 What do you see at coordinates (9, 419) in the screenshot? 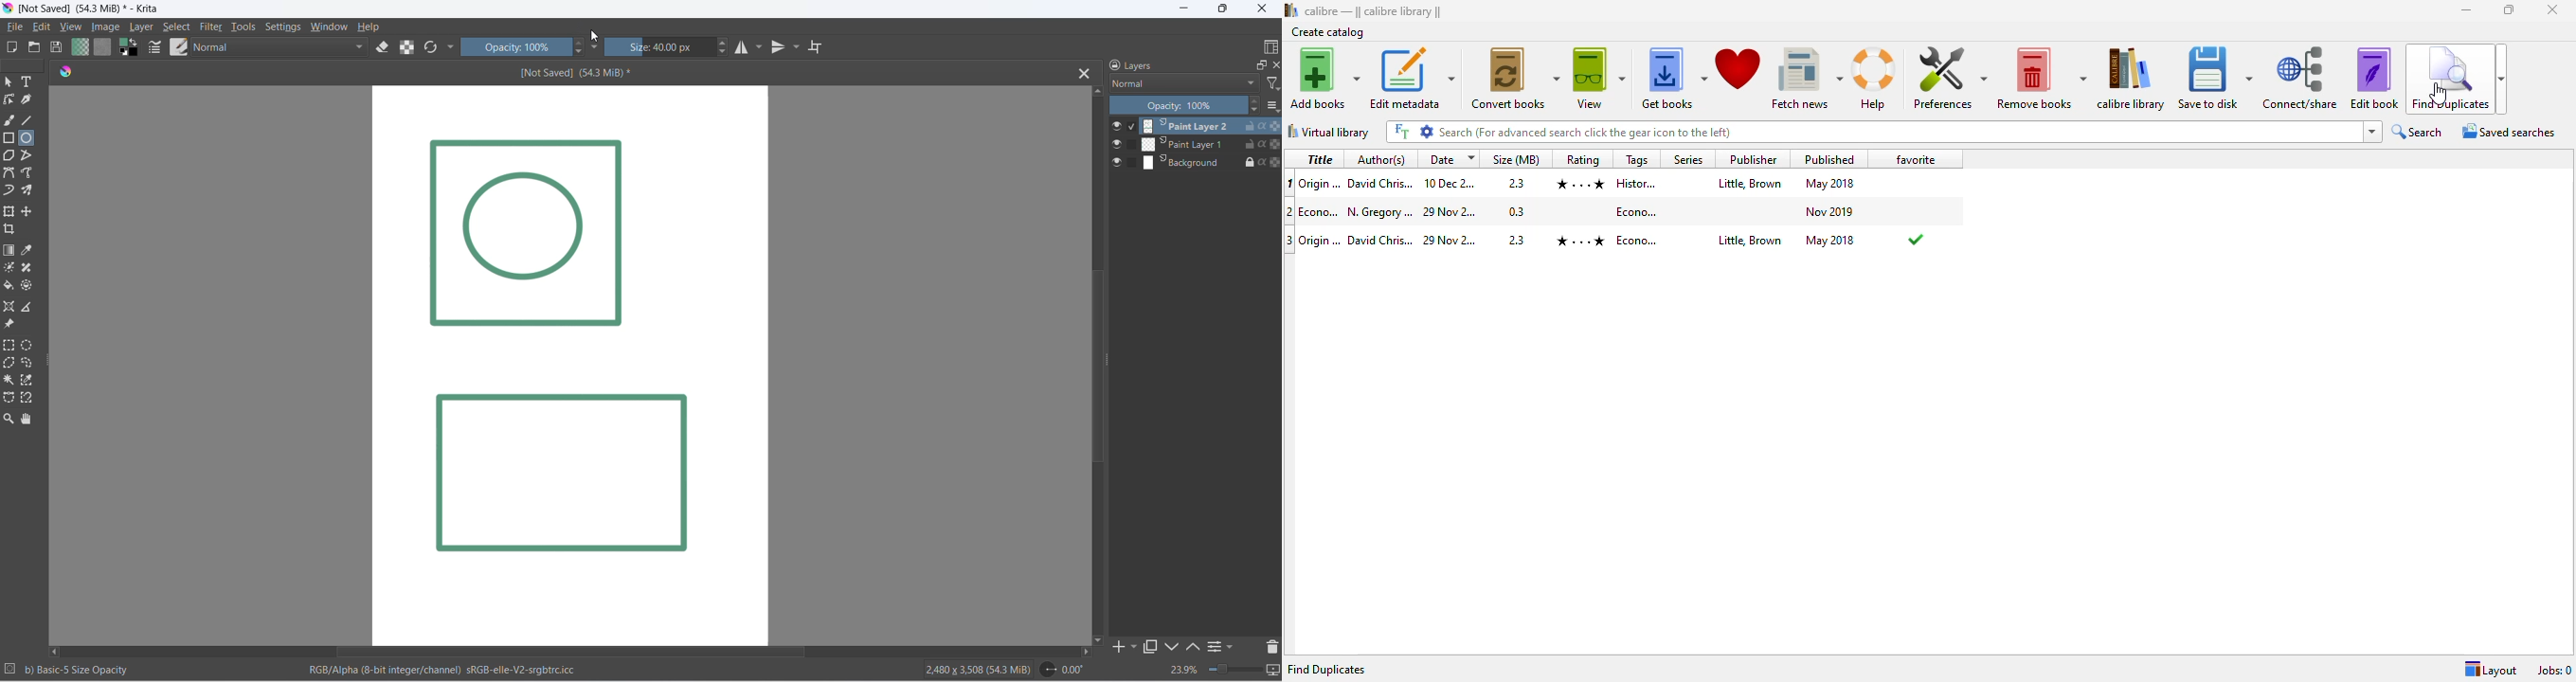
I see `zoom tool` at bounding box center [9, 419].